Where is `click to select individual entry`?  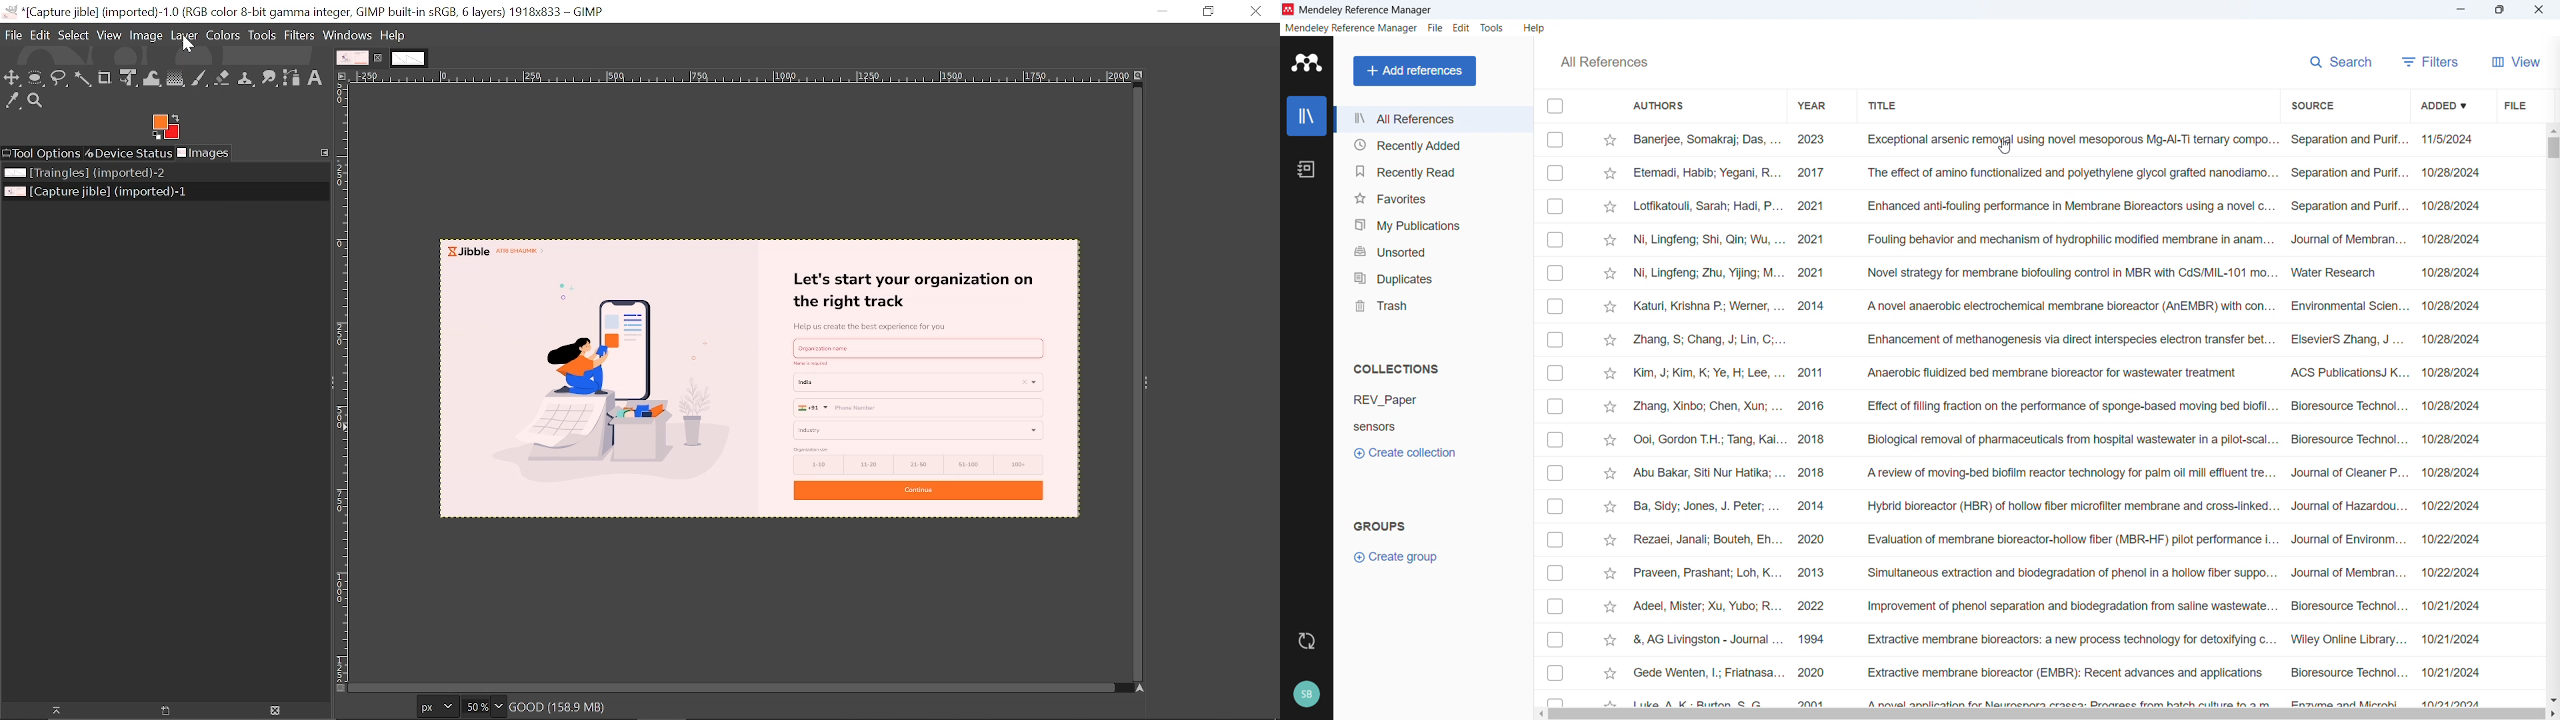 click to select individual entry is located at coordinates (1557, 699).